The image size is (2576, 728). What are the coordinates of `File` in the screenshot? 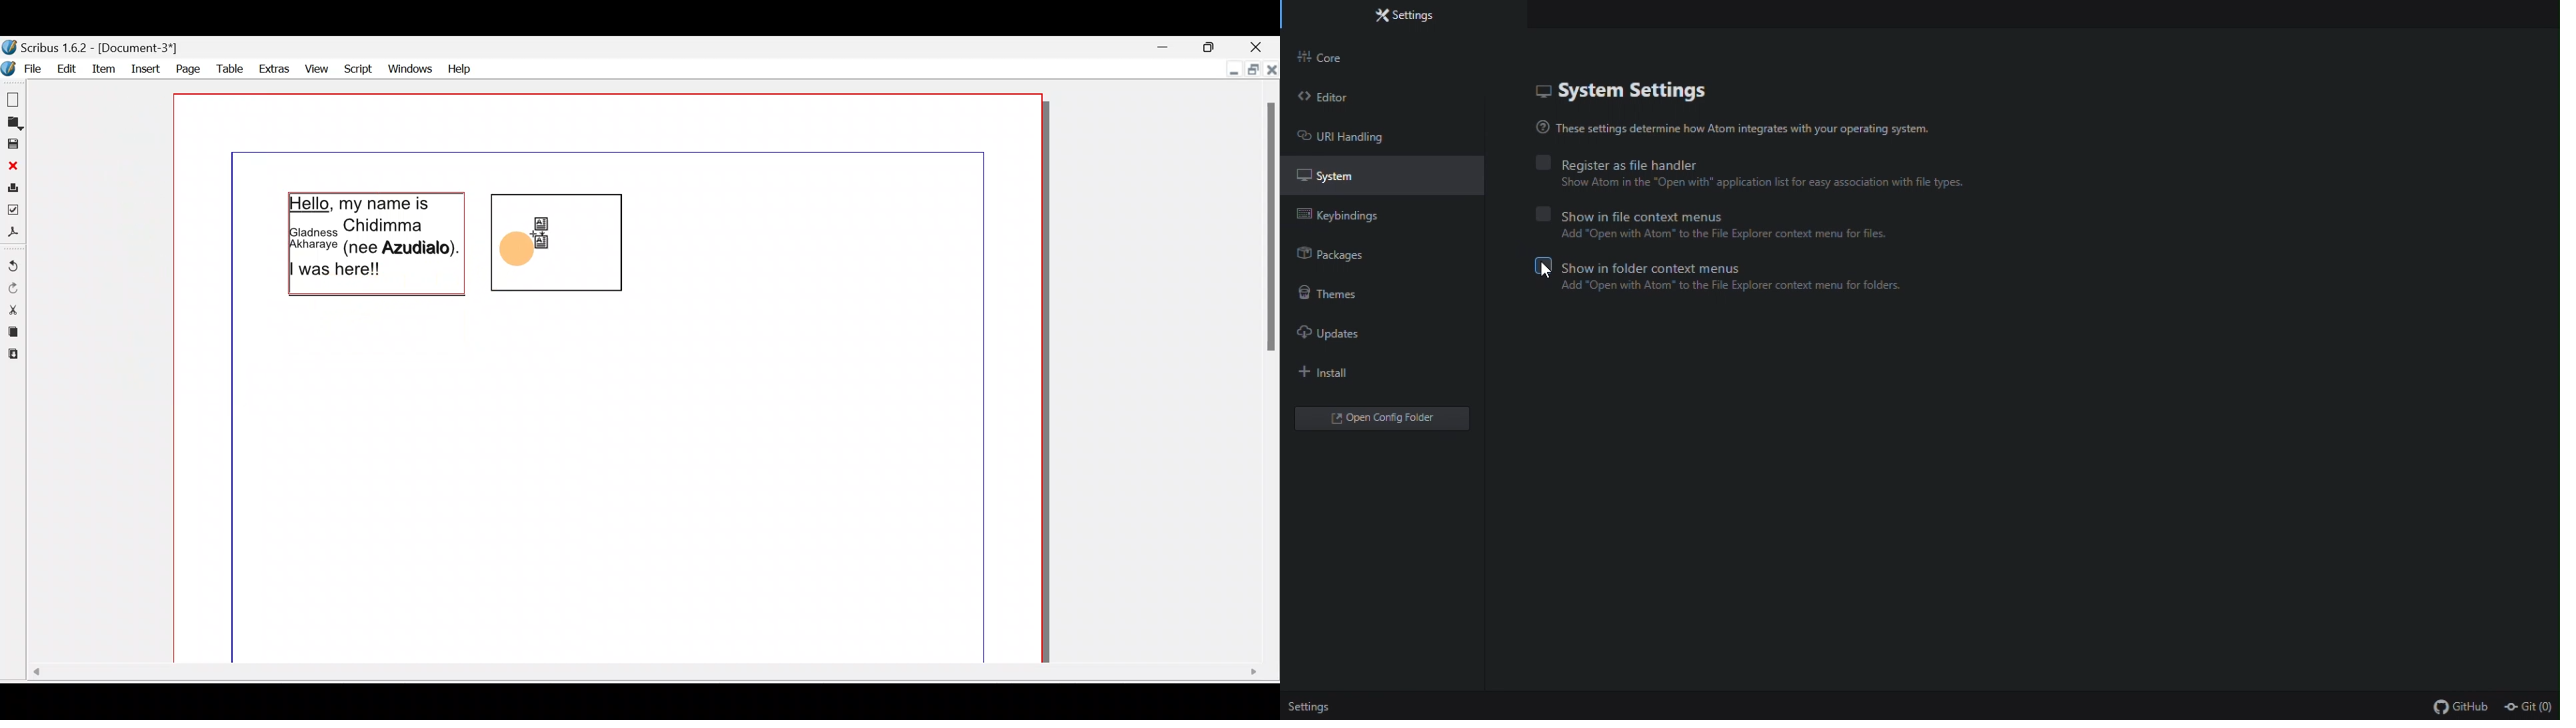 It's located at (23, 67).